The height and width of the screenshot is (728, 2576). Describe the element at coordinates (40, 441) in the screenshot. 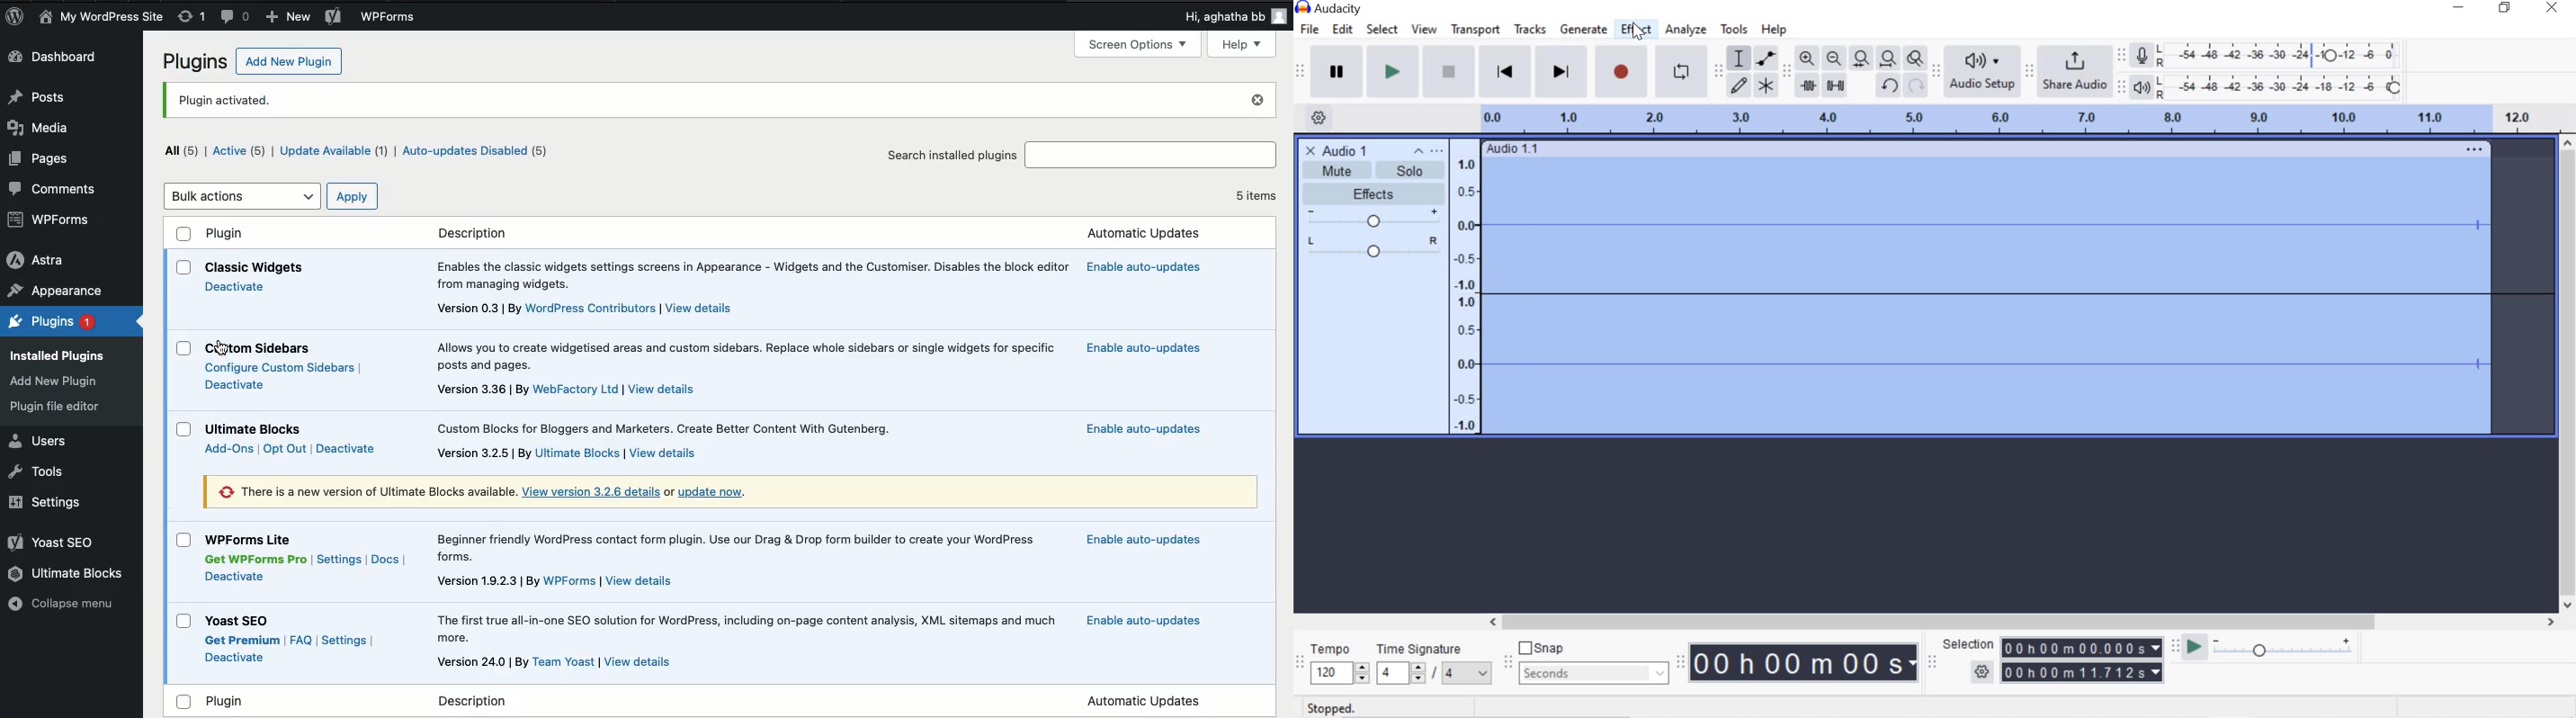

I see `Users` at that location.